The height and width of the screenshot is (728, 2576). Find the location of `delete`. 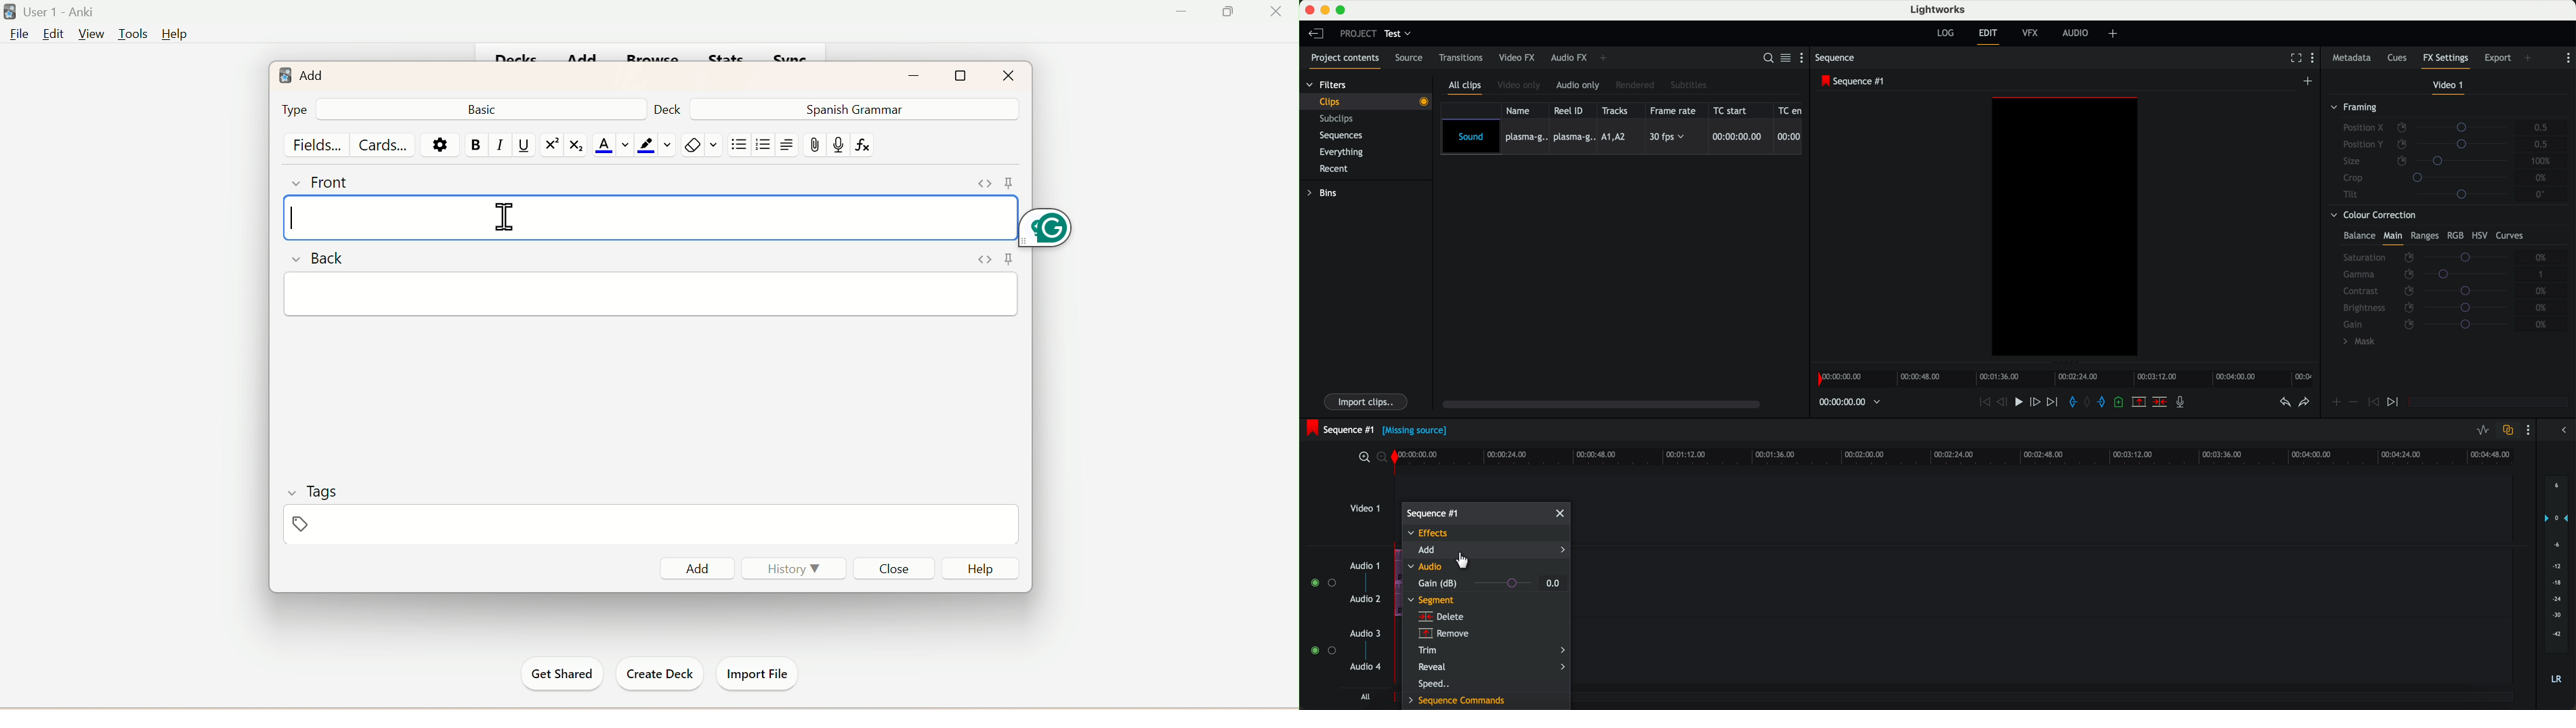

delete is located at coordinates (1441, 617).